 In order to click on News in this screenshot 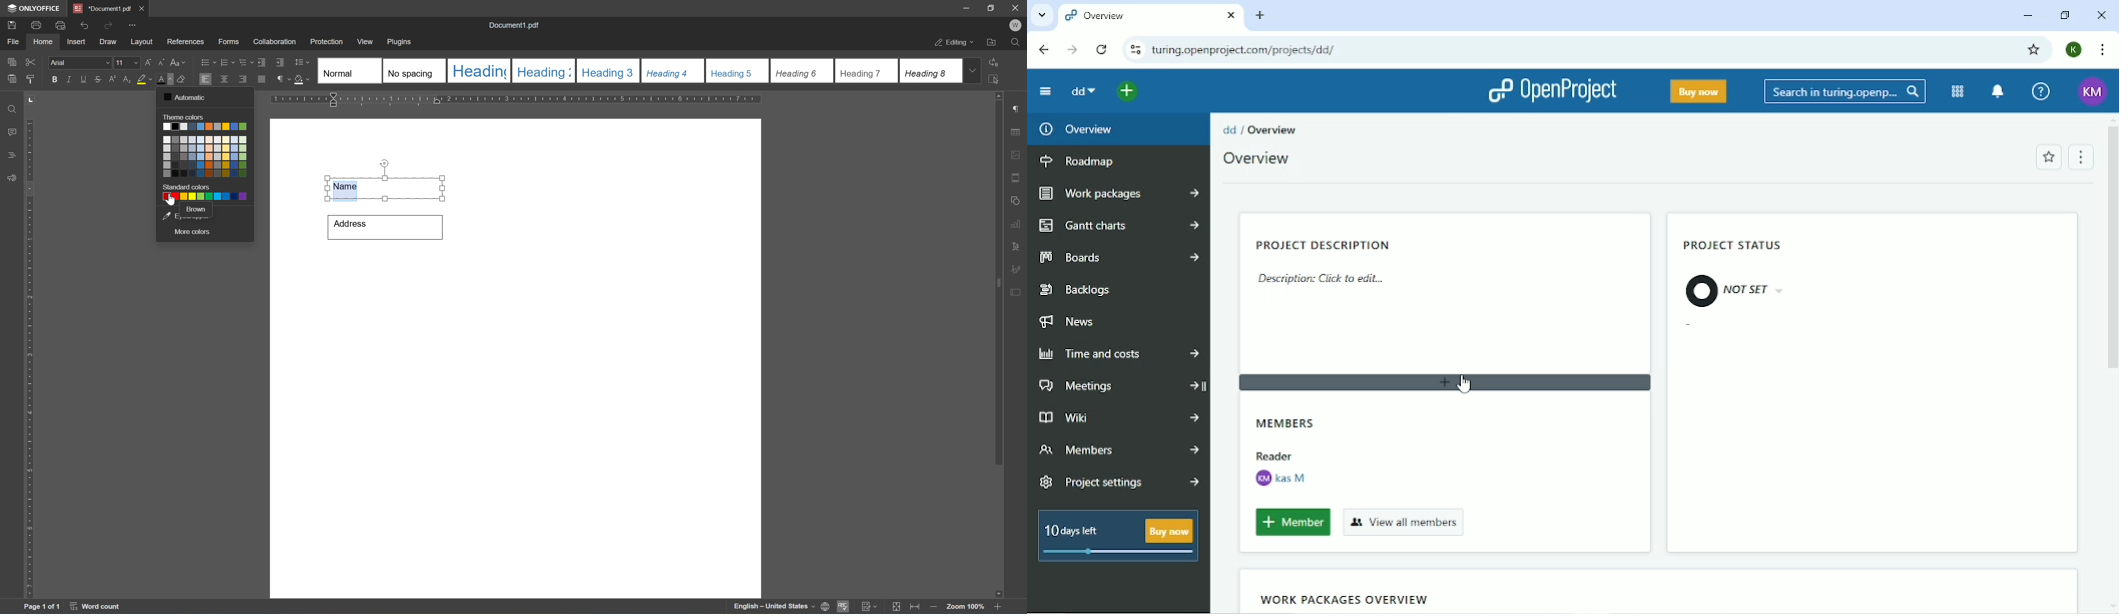, I will do `click(1071, 322)`.